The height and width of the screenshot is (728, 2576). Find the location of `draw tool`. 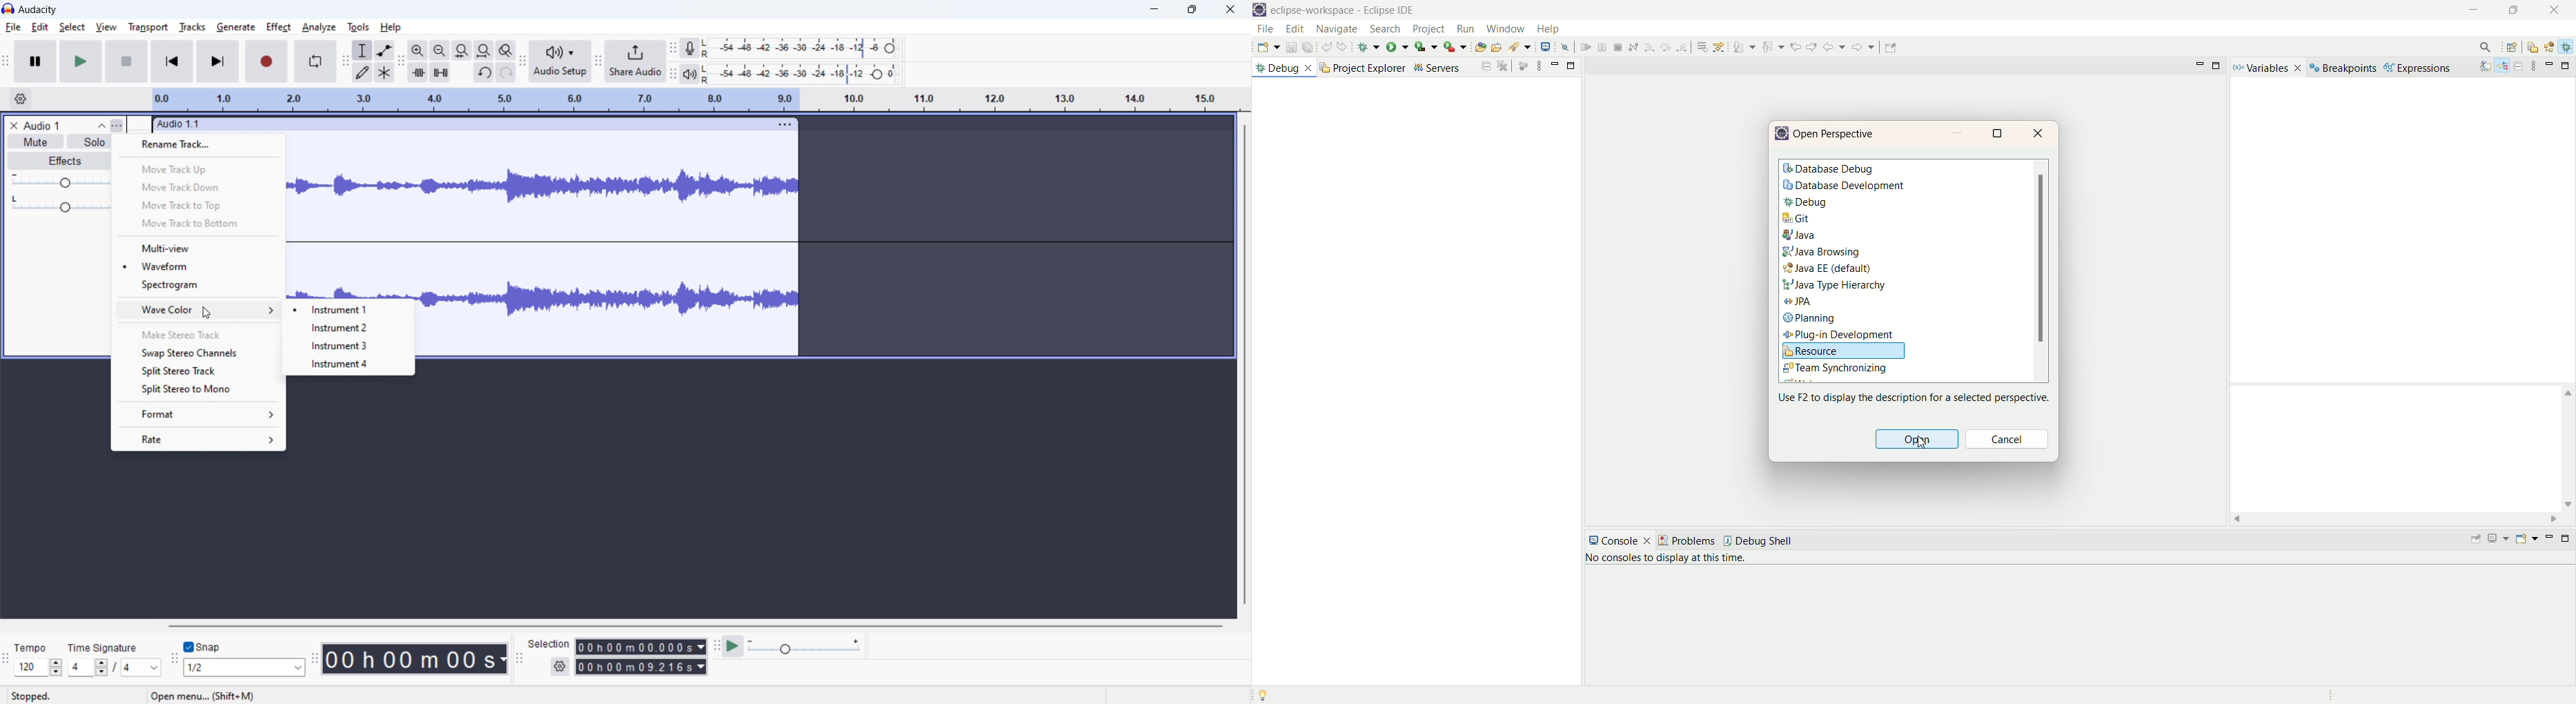

draw tool is located at coordinates (362, 72).